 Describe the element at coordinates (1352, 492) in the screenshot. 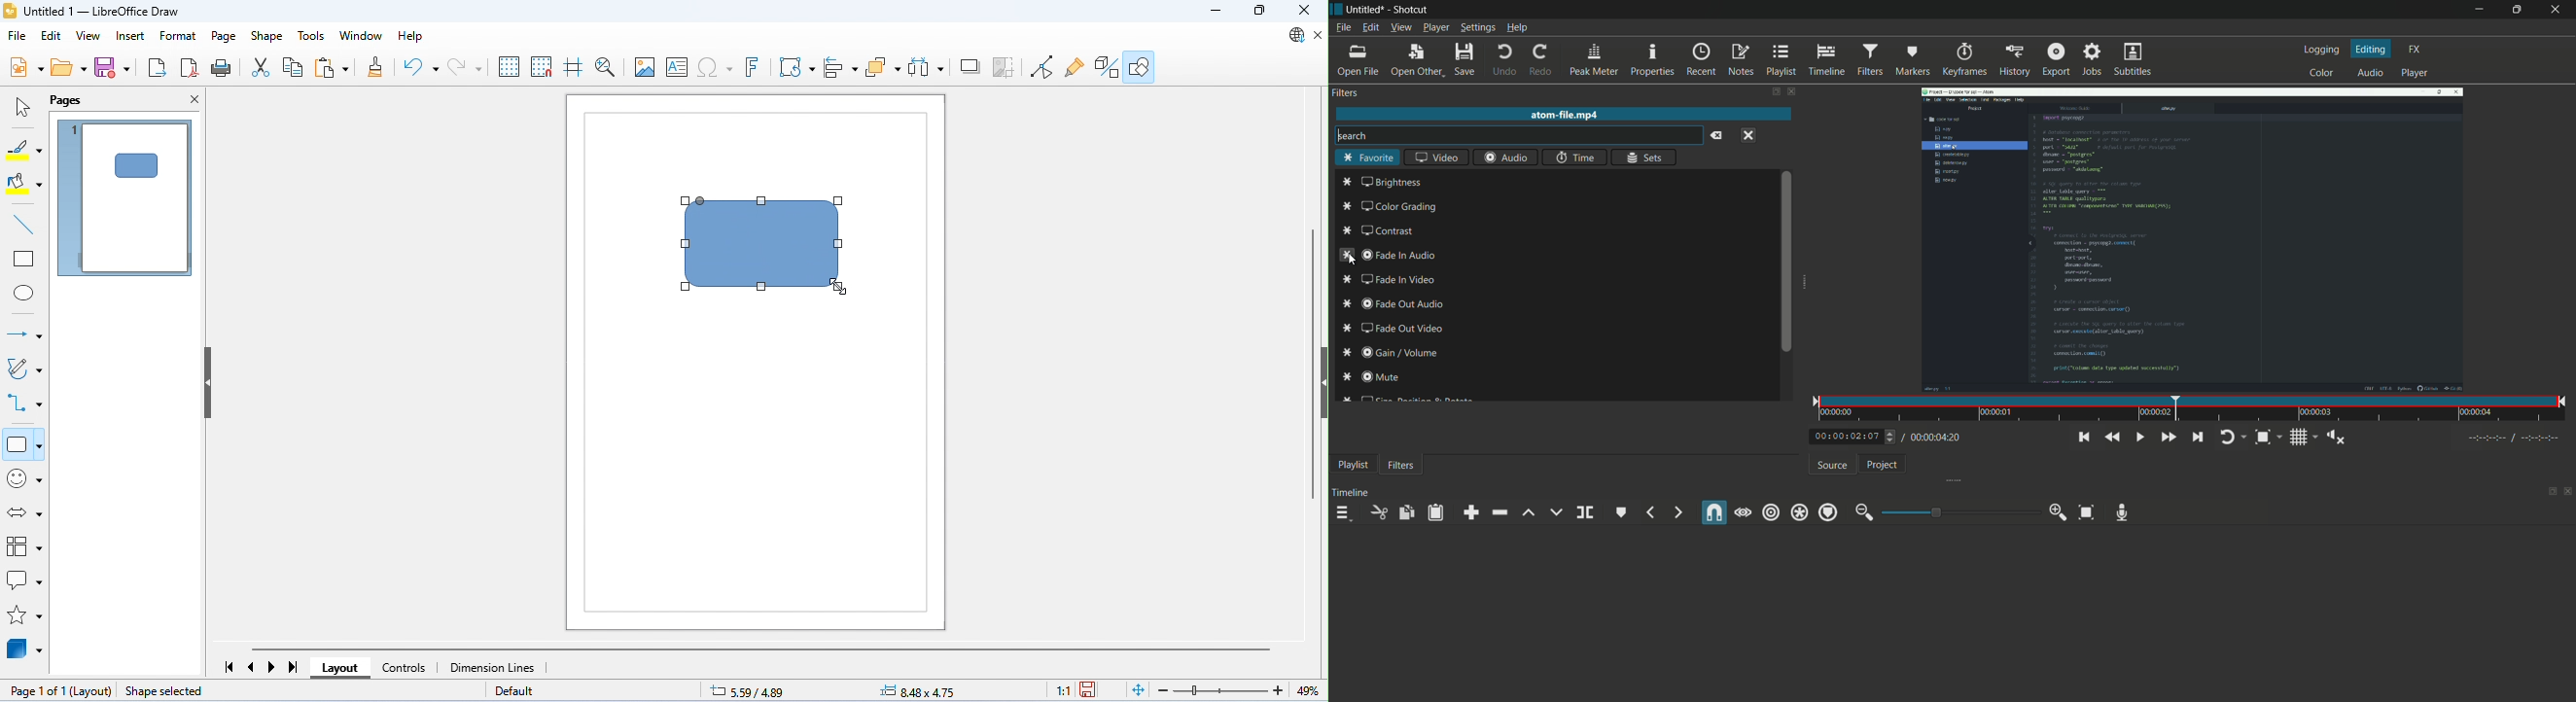

I see `Timeline` at that location.